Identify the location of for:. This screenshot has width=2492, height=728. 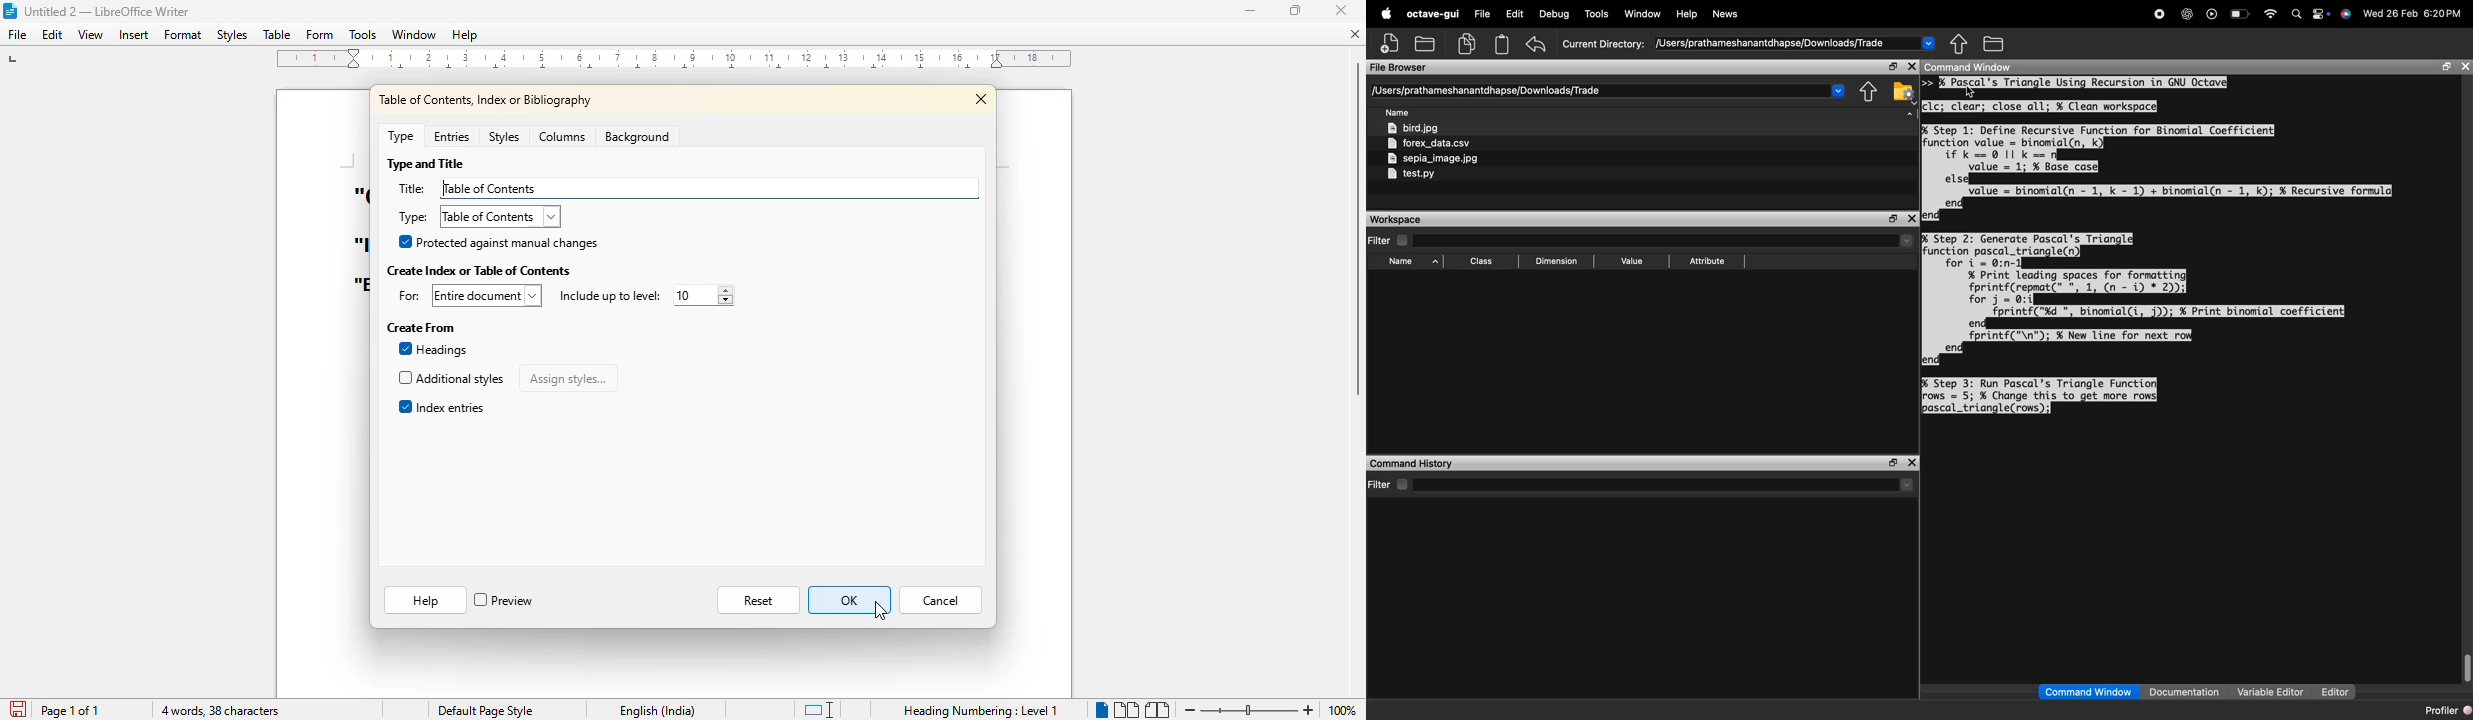
(406, 297).